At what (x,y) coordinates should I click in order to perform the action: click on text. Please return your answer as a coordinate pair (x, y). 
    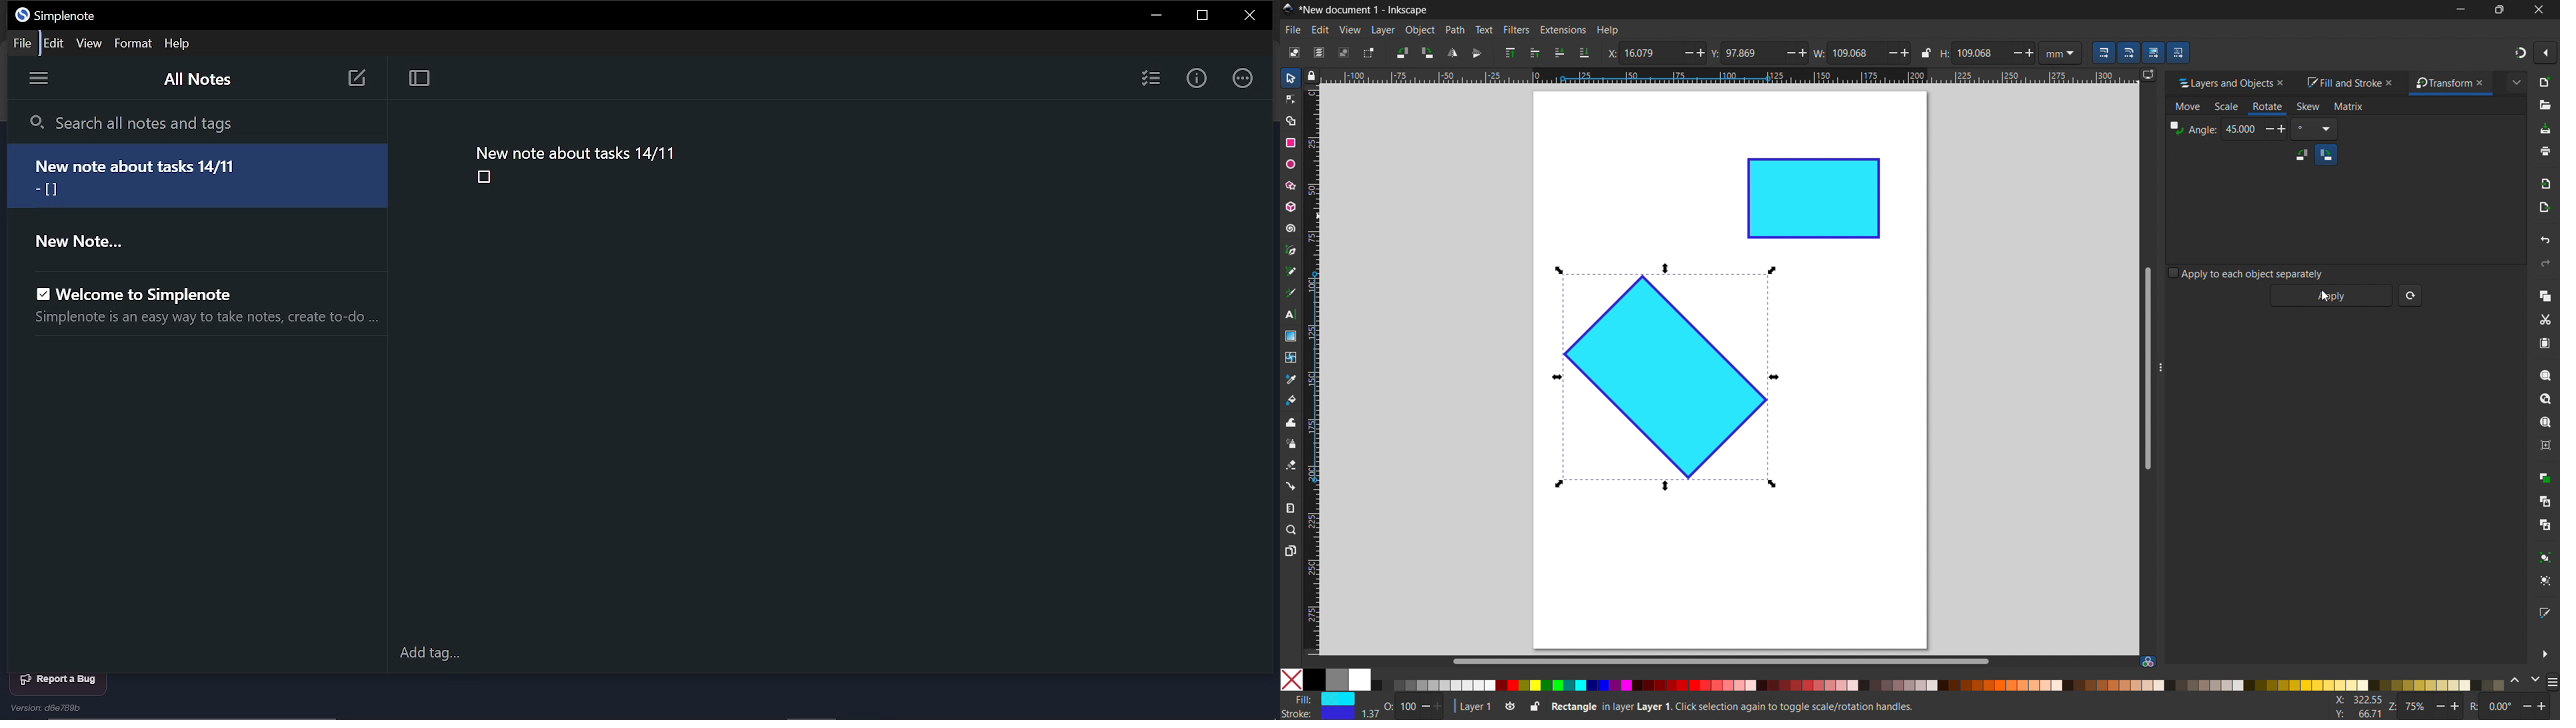
    Looking at the image, I should click on (1483, 29).